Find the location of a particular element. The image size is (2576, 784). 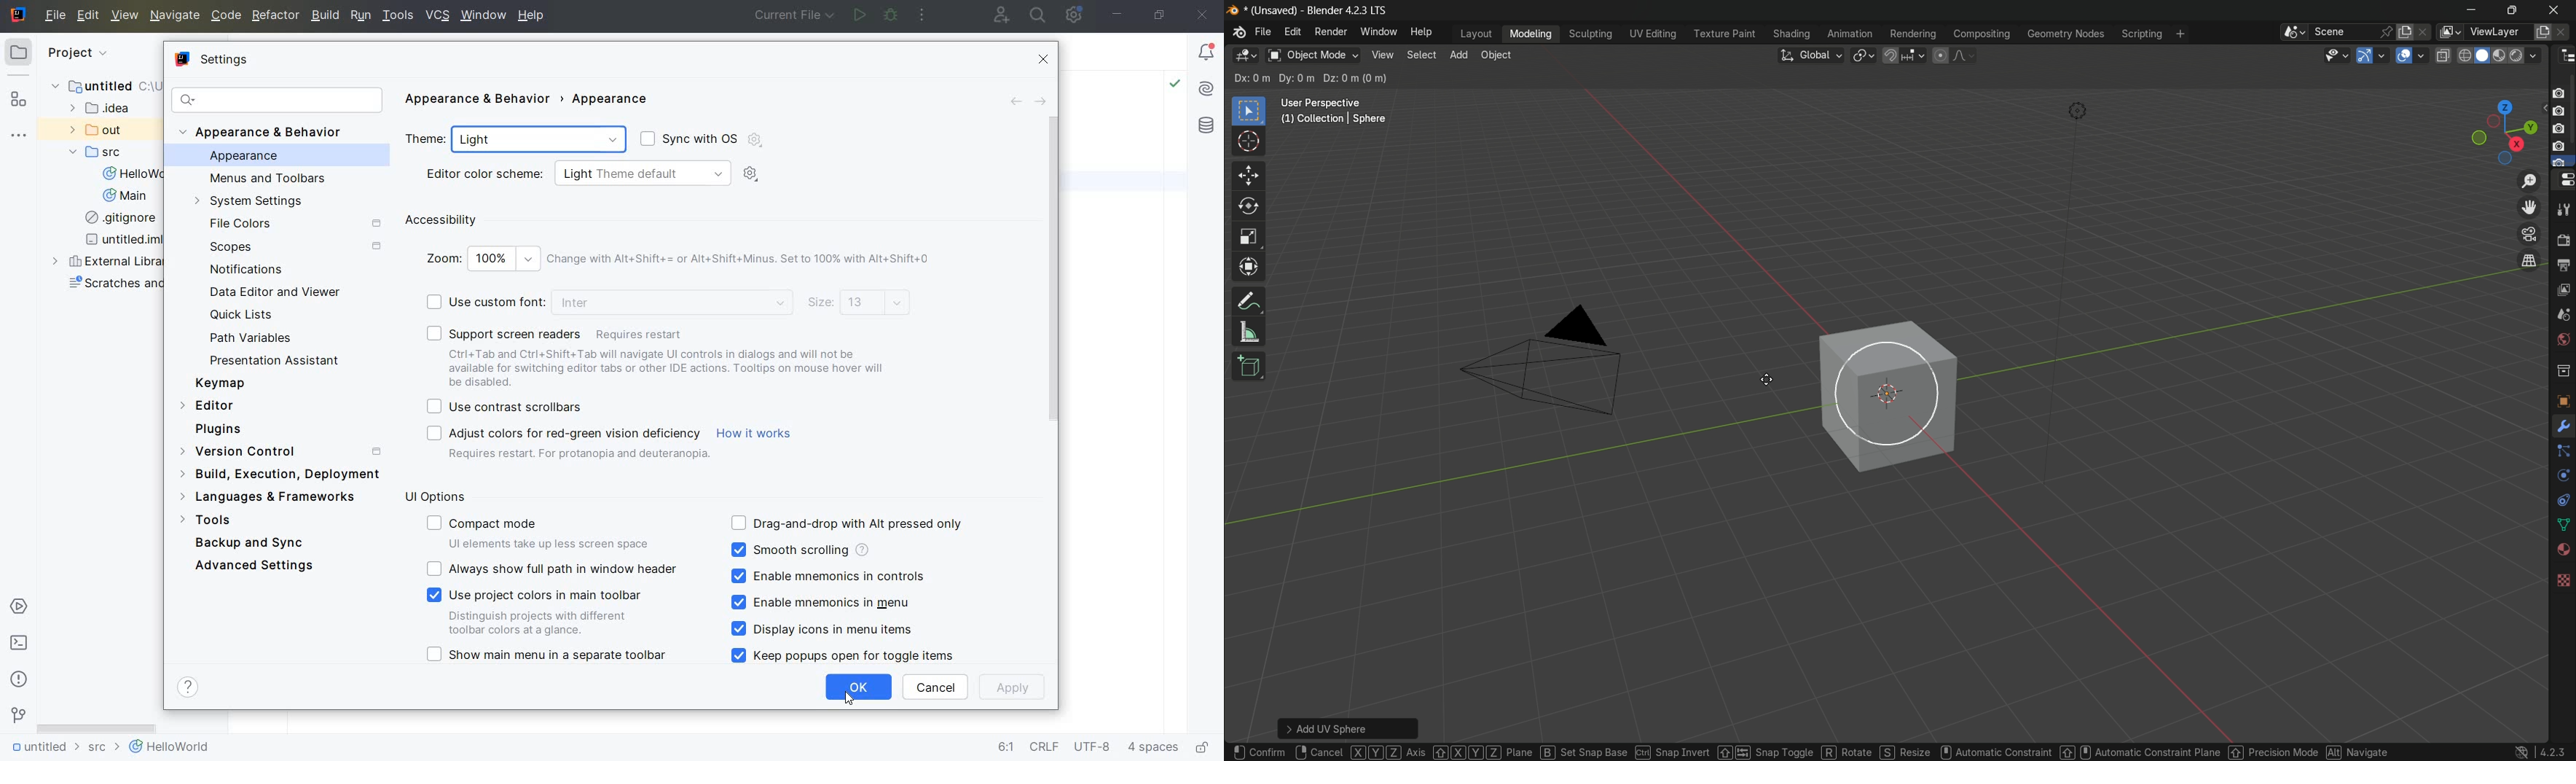

logo is located at coordinates (2521, 753).